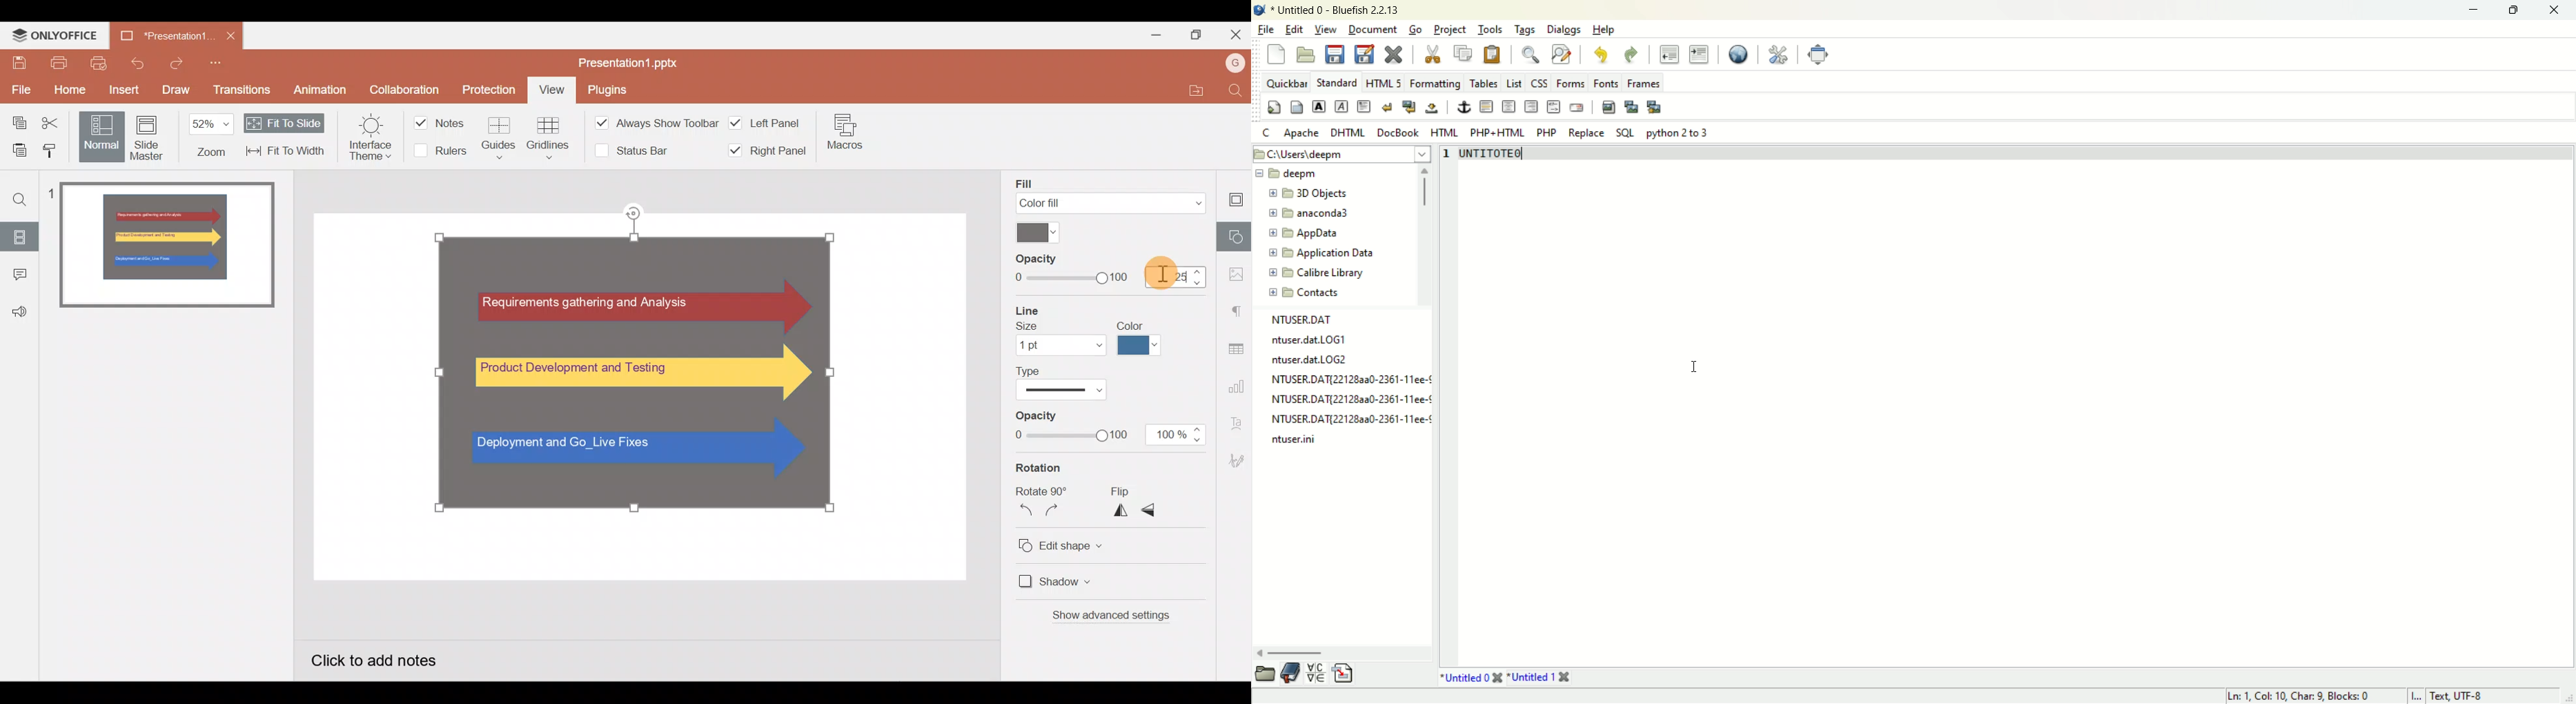  What do you see at coordinates (1071, 382) in the screenshot?
I see `Line type` at bounding box center [1071, 382].